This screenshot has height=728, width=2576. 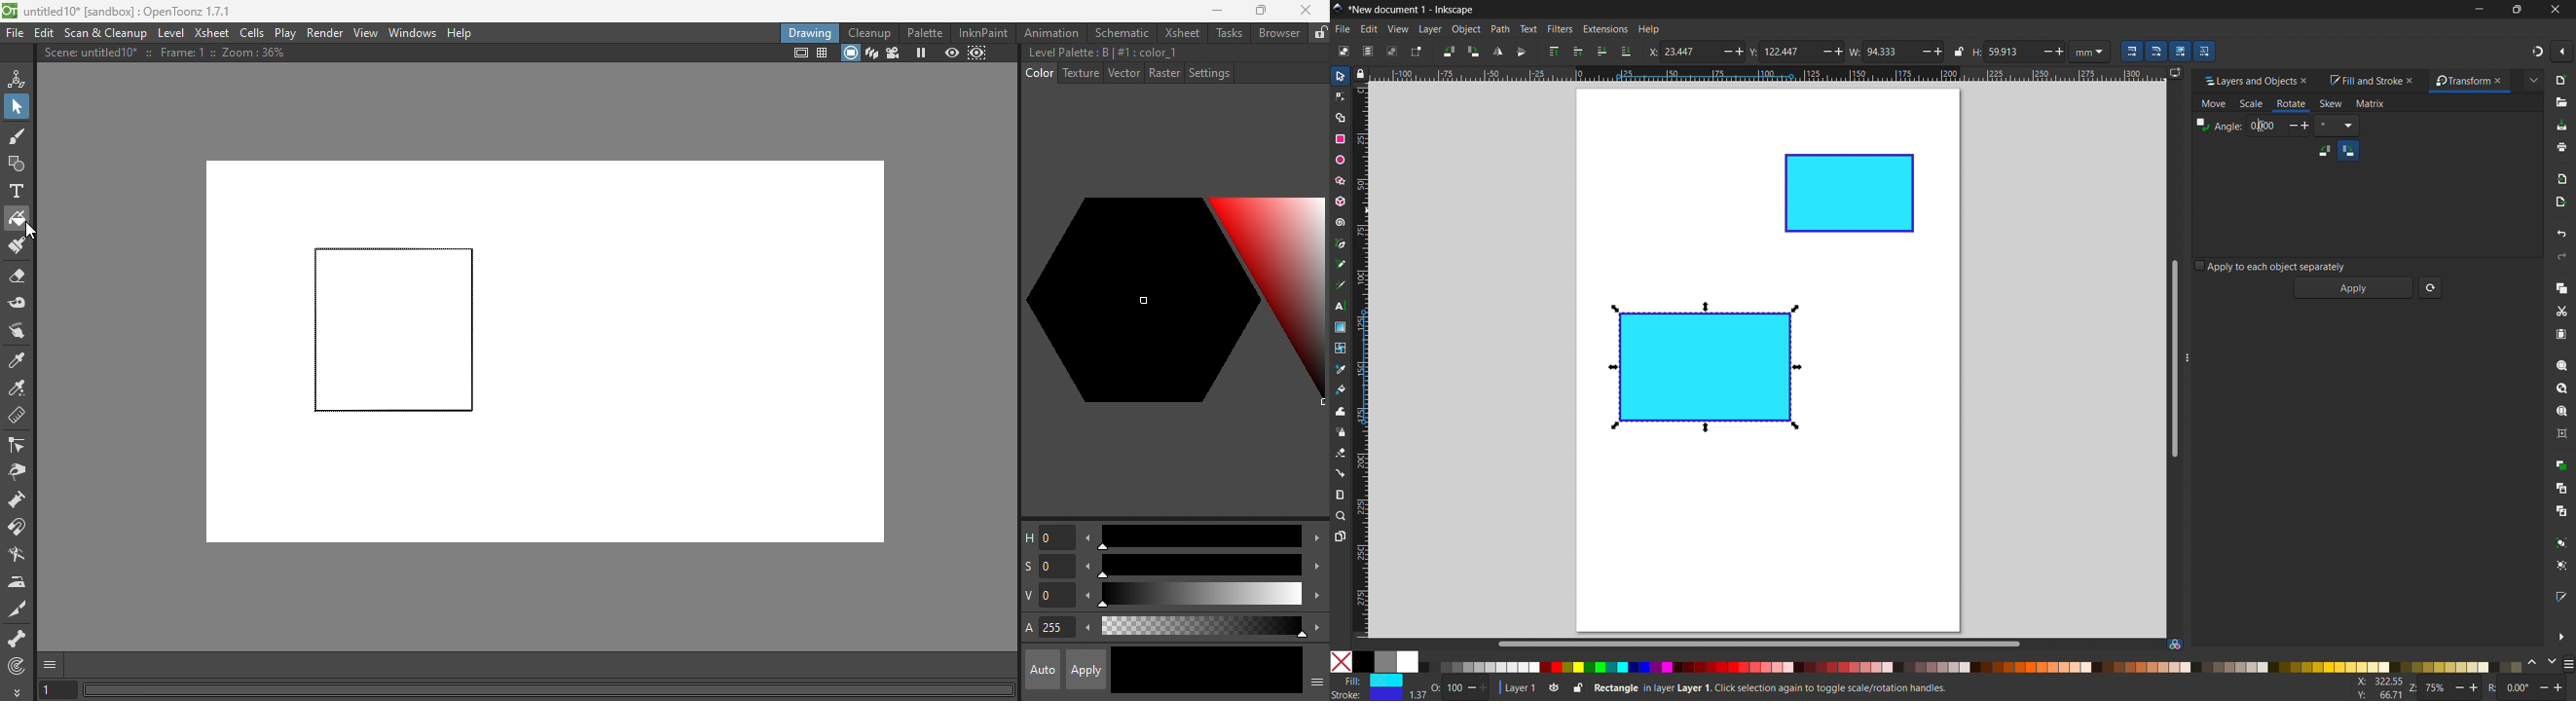 I want to click on flip horizontal, so click(x=1497, y=51).